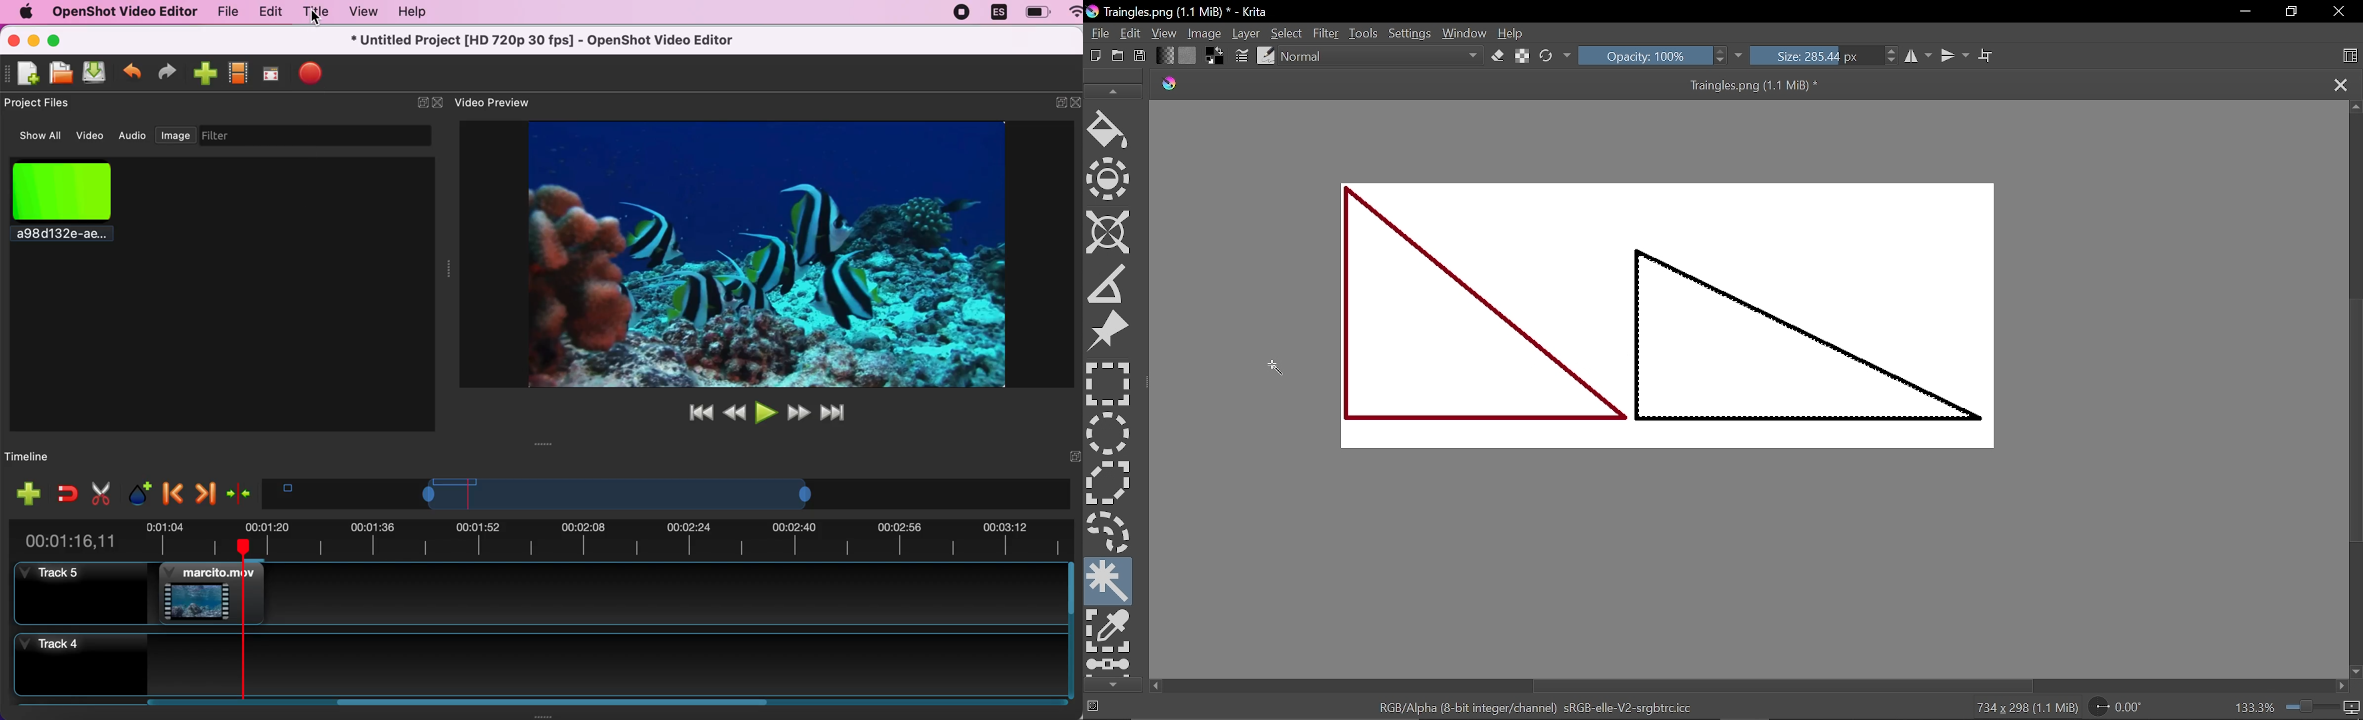 The height and width of the screenshot is (728, 2380). Describe the element at coordinates (1499, 55) in the screenshot. I see `Eraser tool` at that location.